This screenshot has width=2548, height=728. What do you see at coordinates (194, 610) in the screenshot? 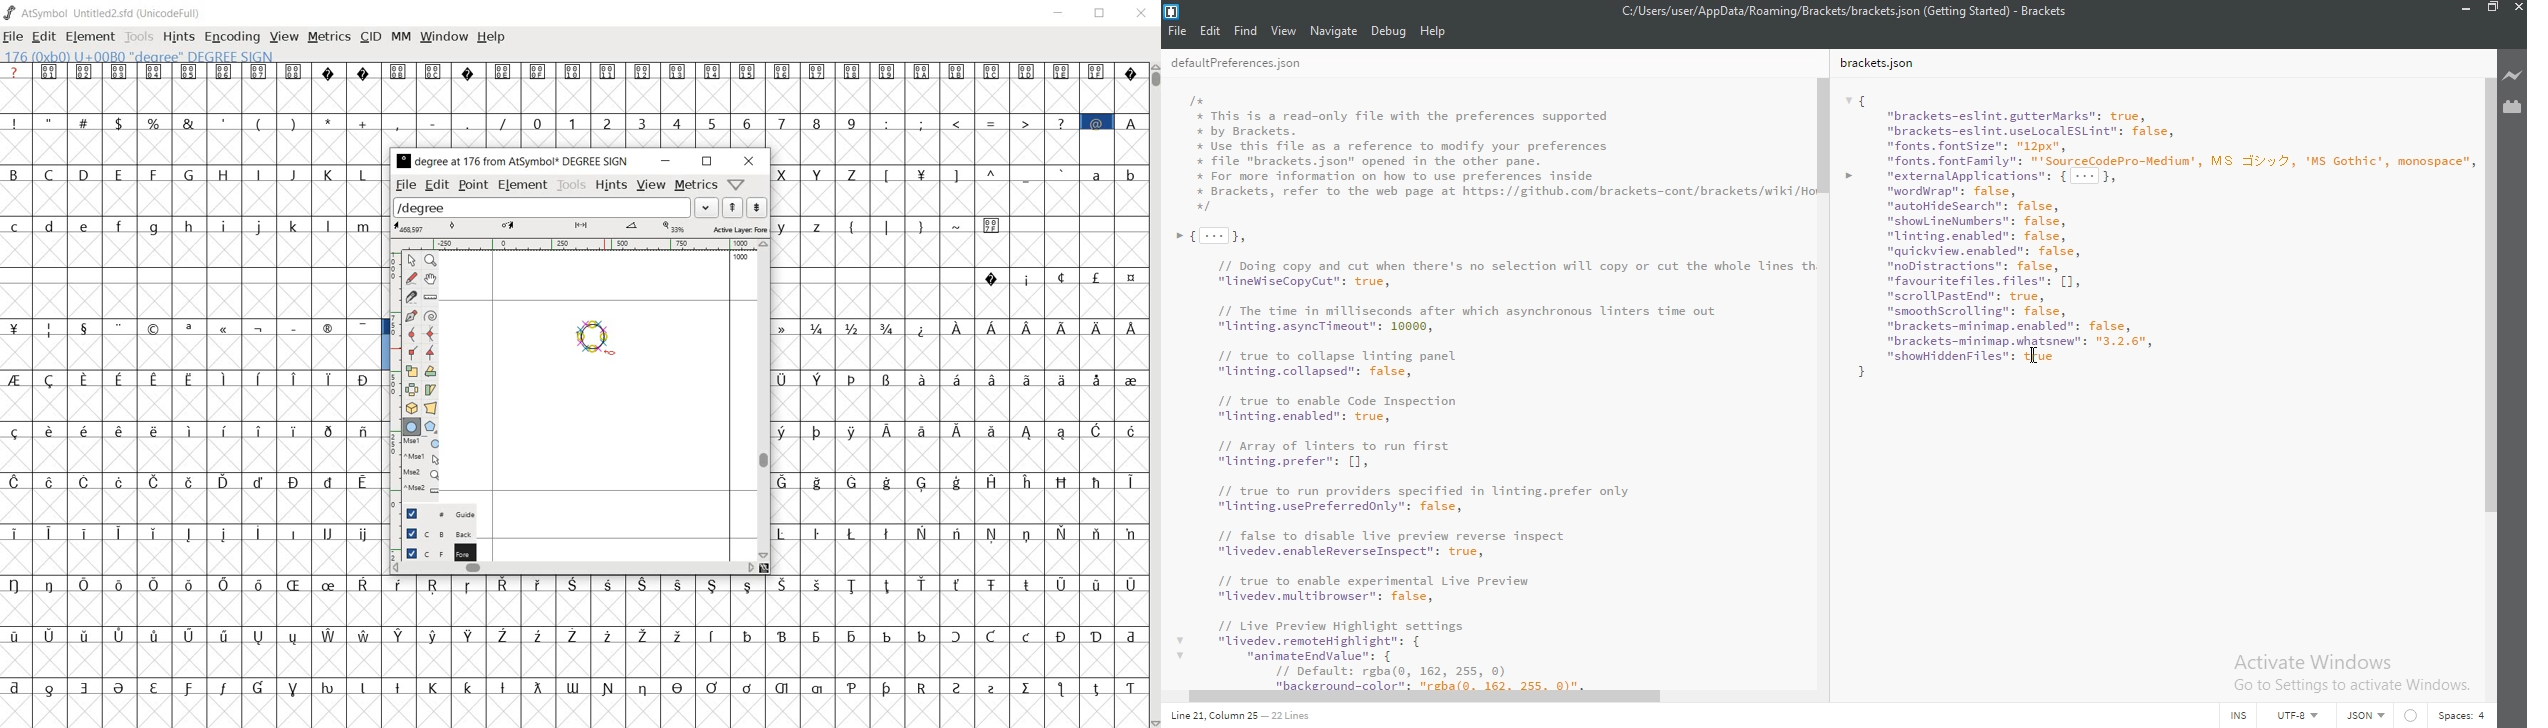
I see `empty glyph slots` at bounding box center [194, 610].